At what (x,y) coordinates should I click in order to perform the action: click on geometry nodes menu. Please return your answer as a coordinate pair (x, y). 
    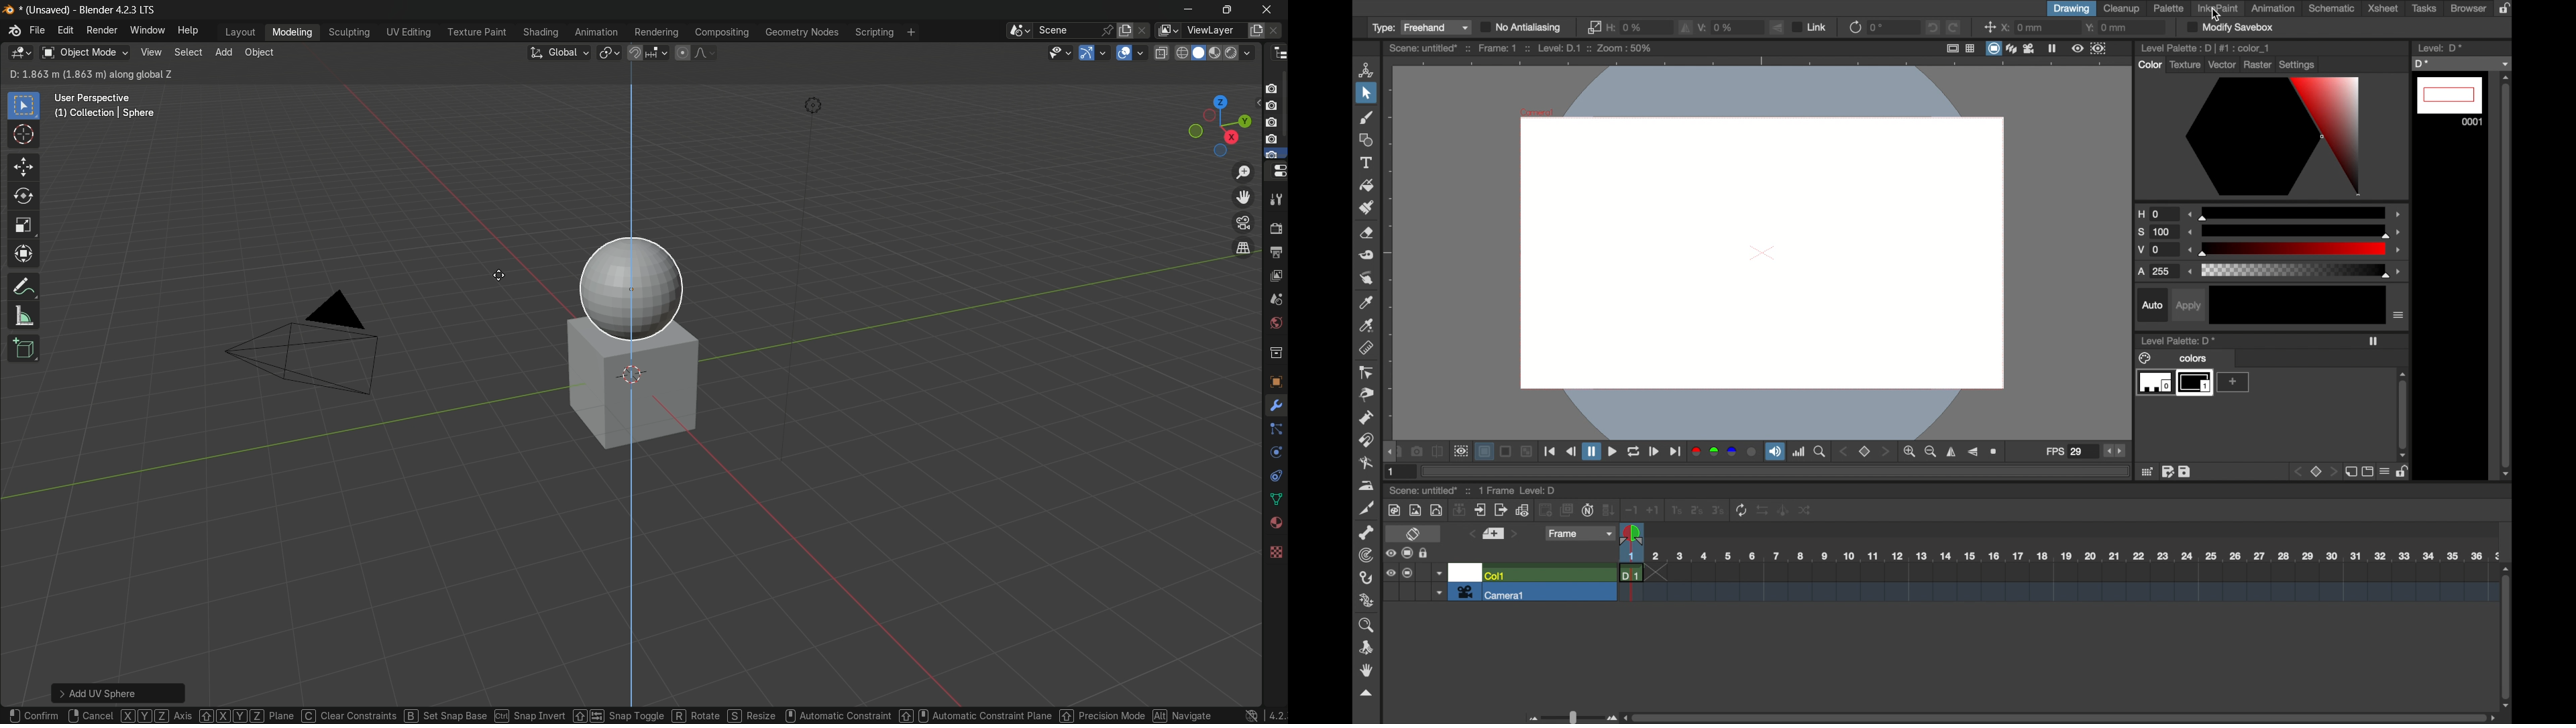
    Looking at the image, I should click on (802, 32).